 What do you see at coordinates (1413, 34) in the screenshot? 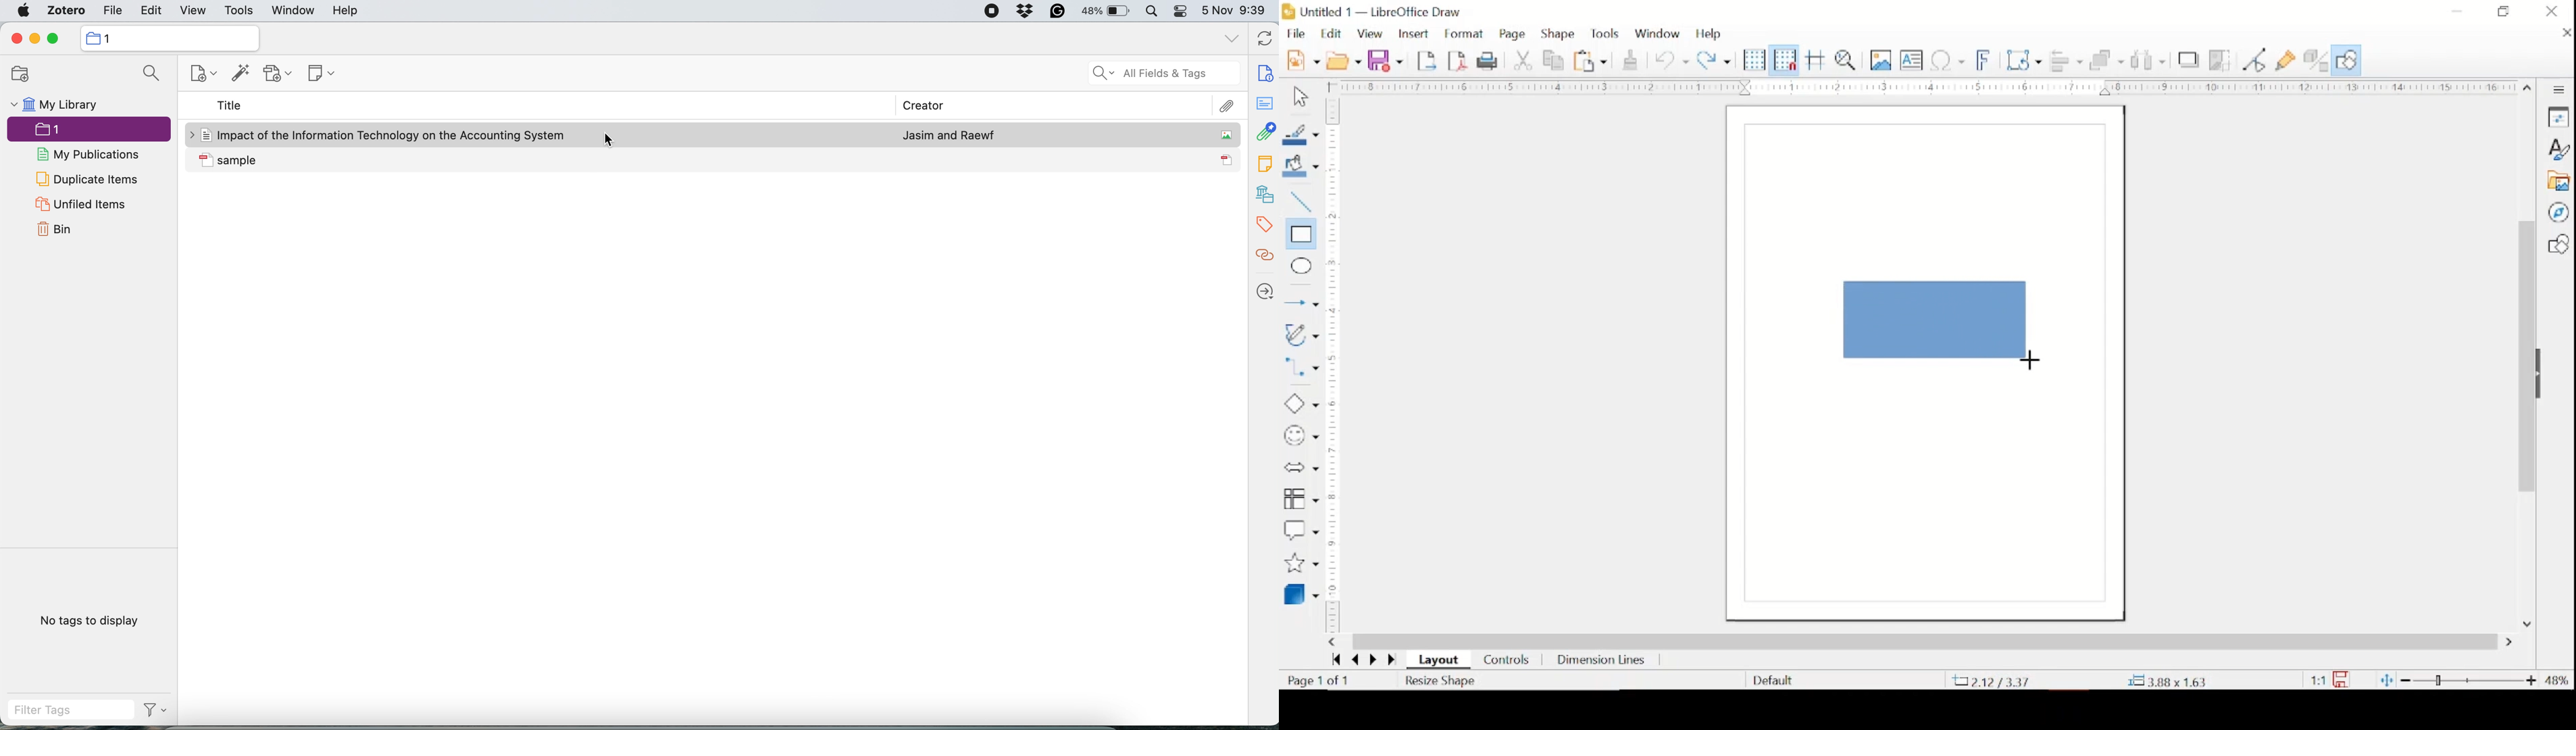
I see `insert` at bounding box center [1413, 34].